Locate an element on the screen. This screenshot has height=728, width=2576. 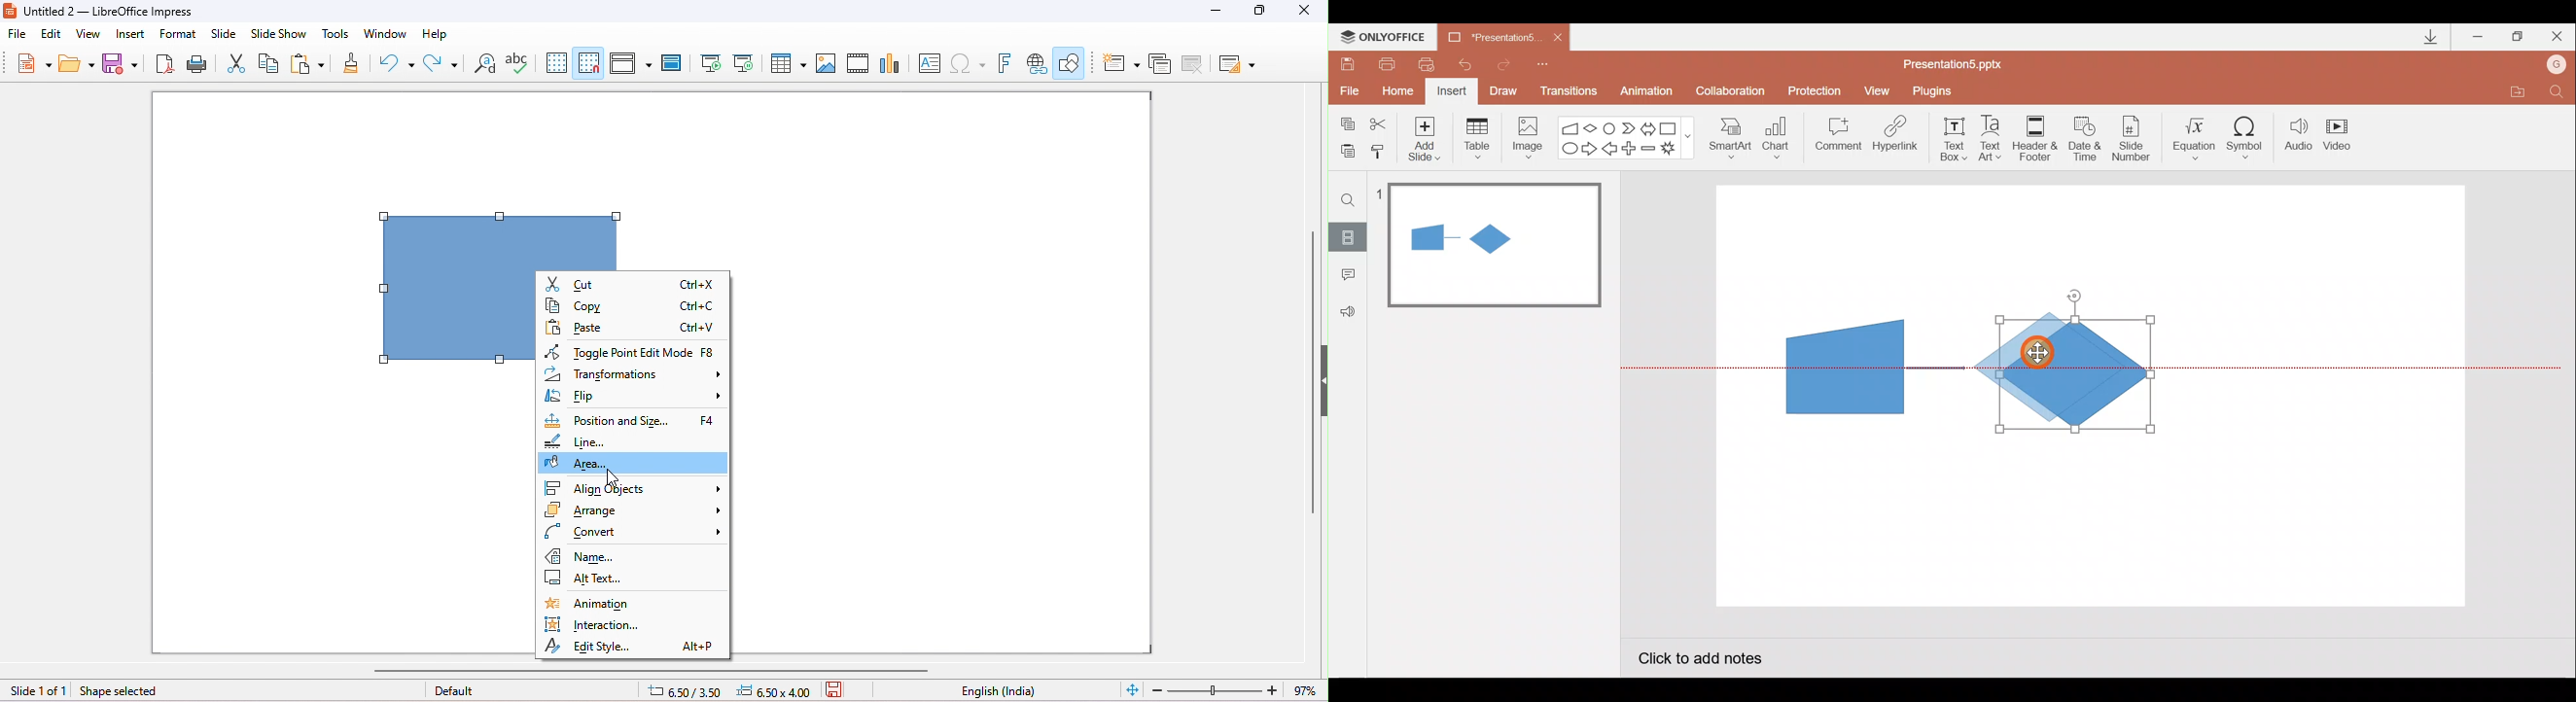
Text Art is located at coordinates (1994, 138).